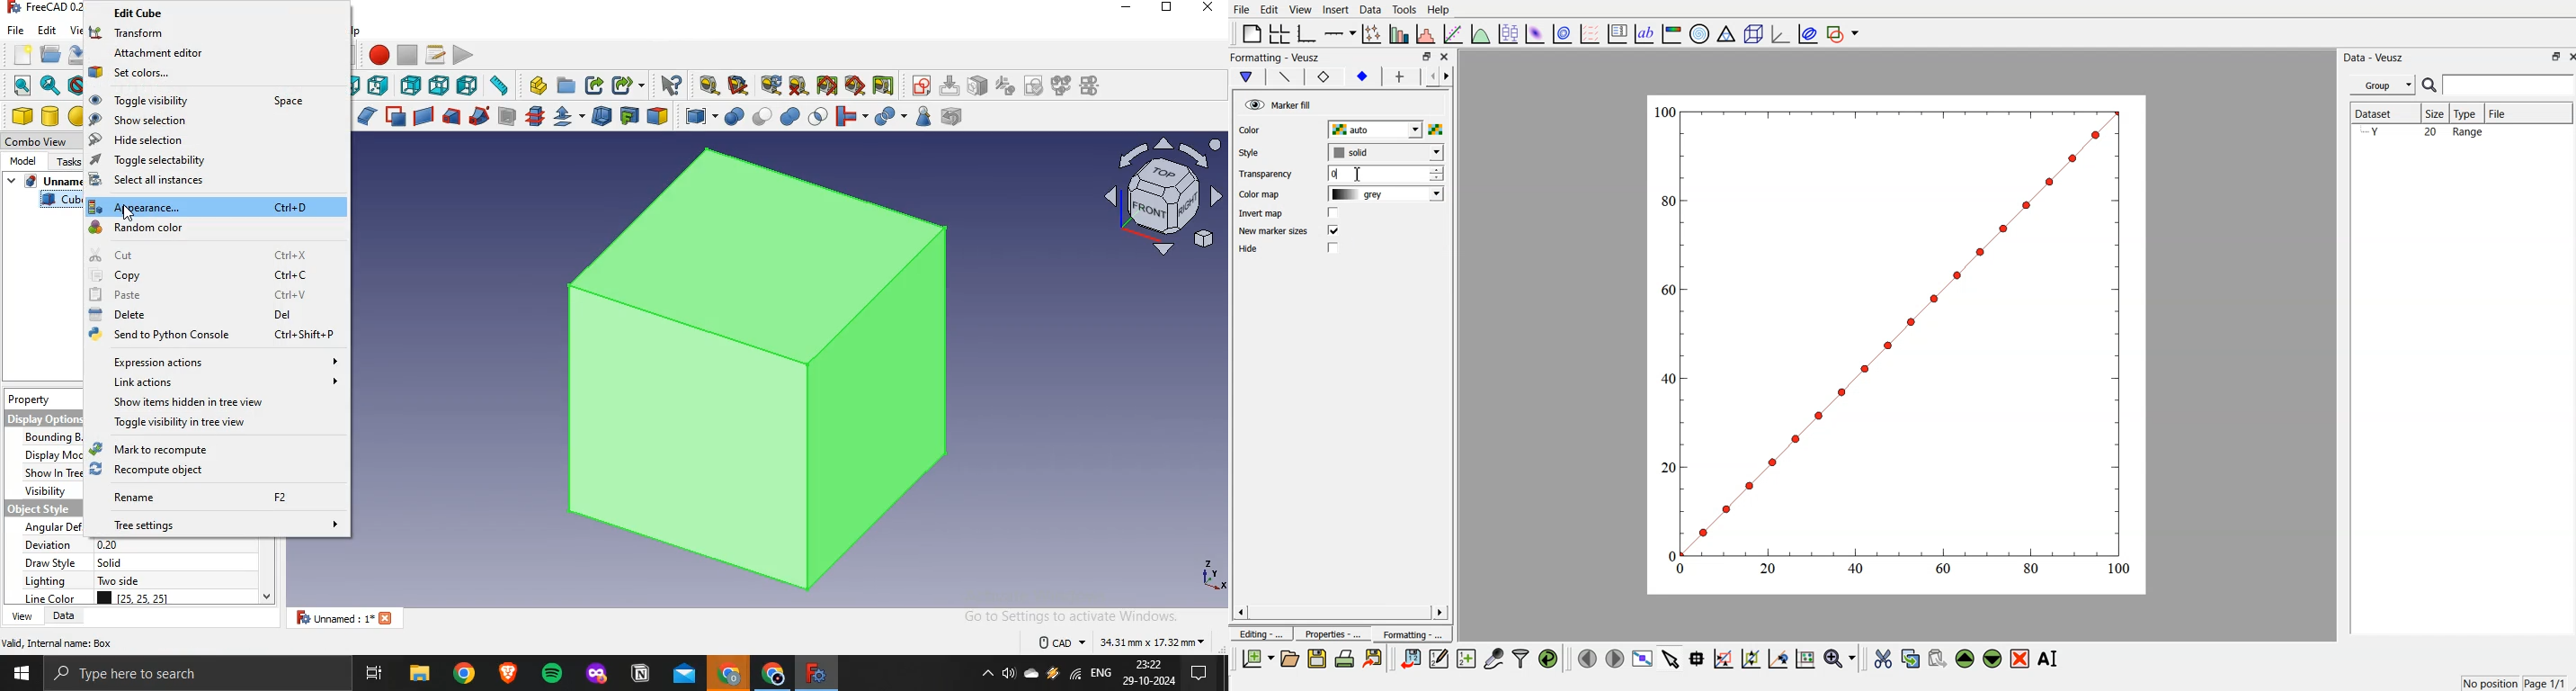 This screenshot has height=700, width=2576. I want to click on arrange a graph in a grid, so click(1280, 32).